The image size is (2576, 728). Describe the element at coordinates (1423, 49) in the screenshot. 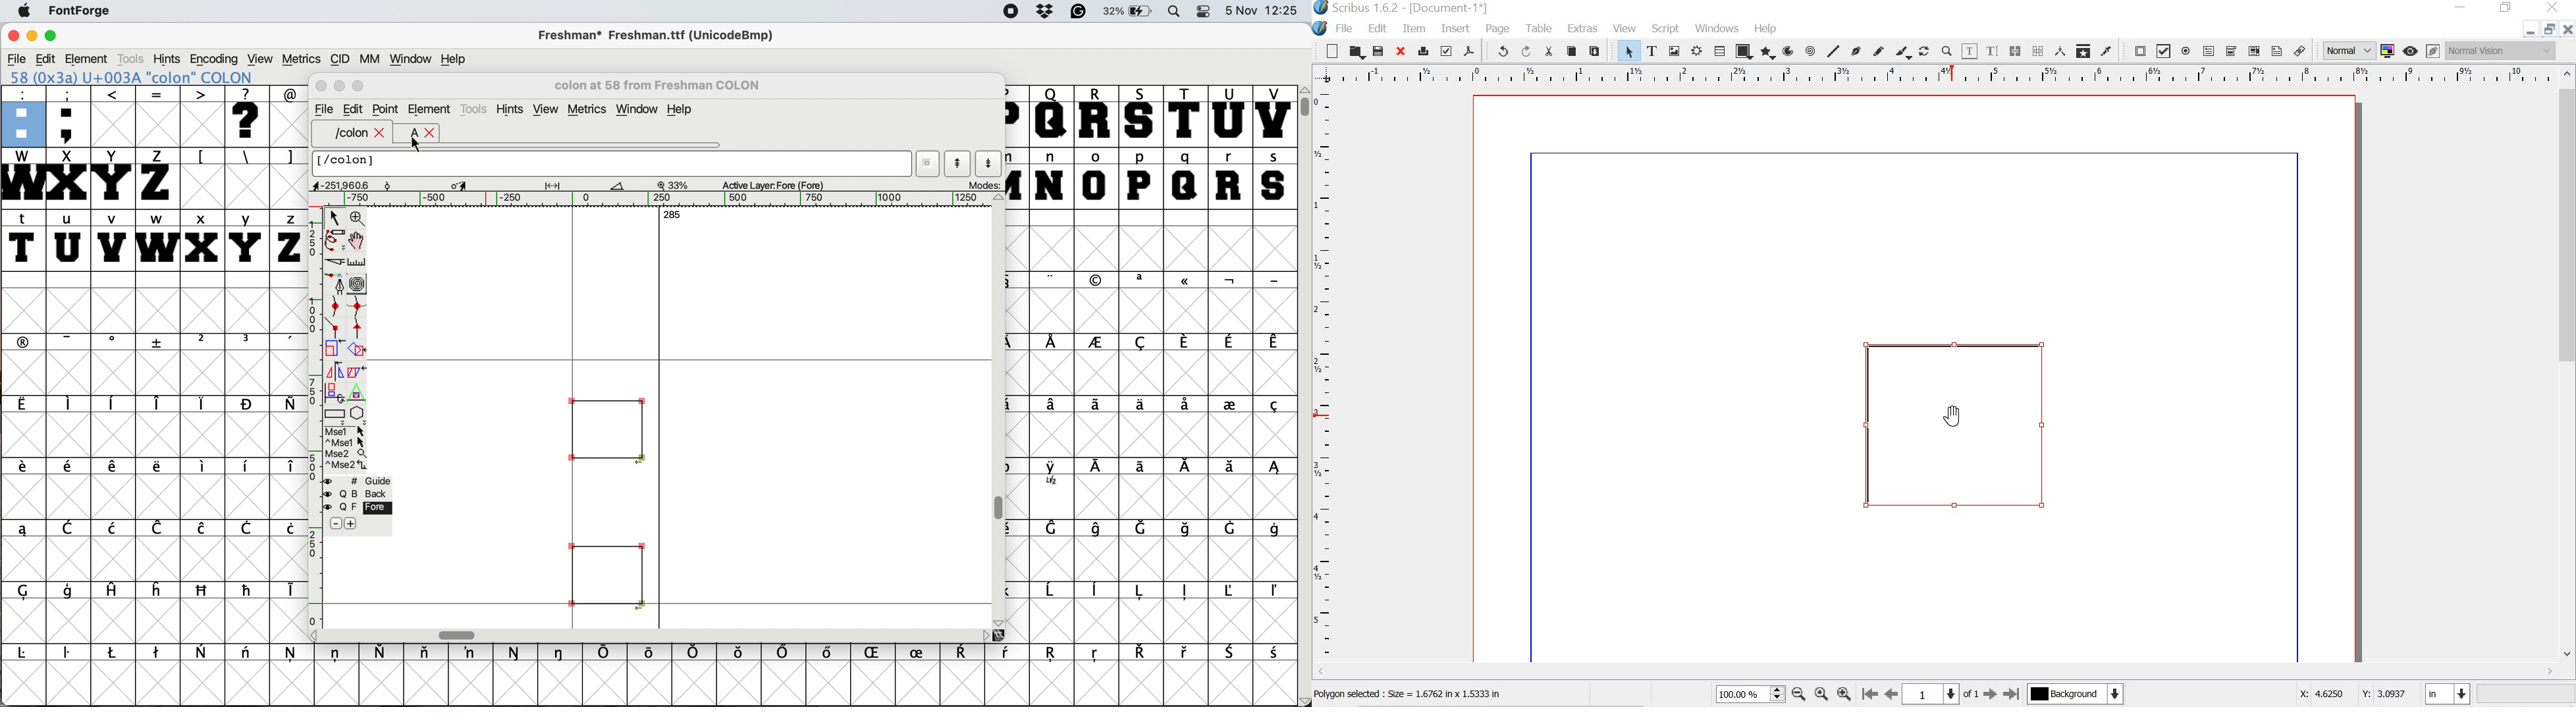

I see `print` at that location.